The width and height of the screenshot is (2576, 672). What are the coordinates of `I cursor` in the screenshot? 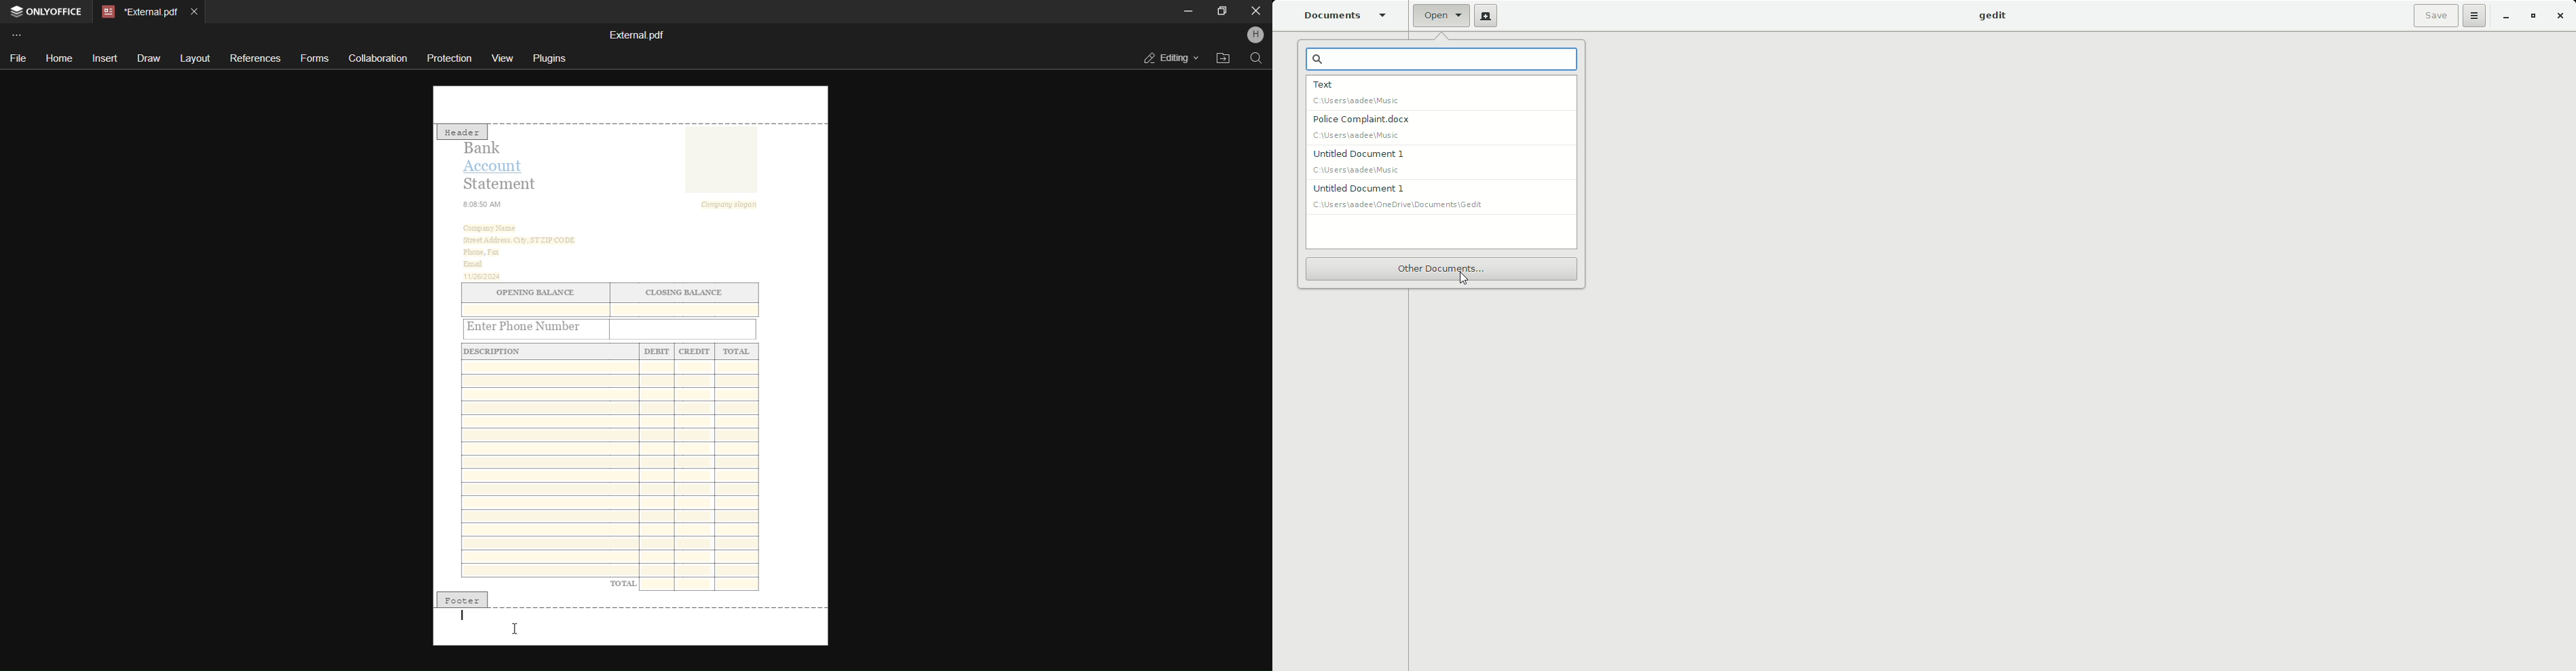 It's located at (516, 629).